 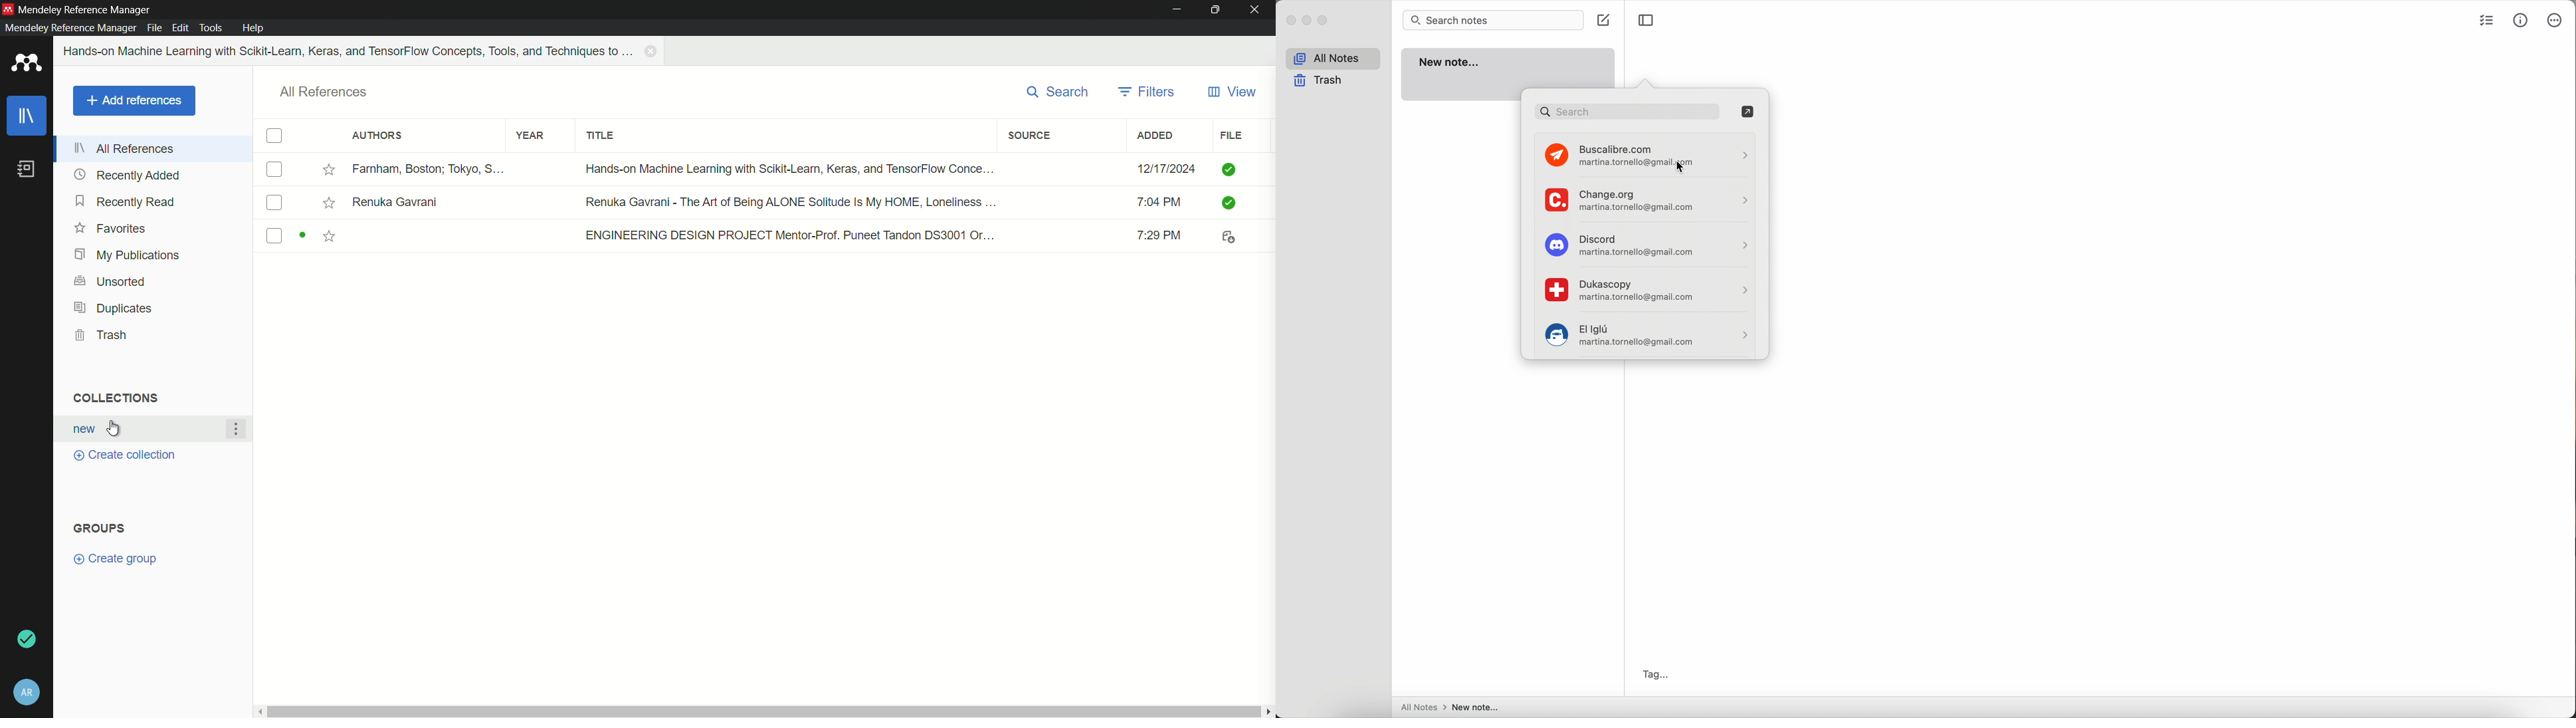 I want to click on maximize, so click(x=1219, y=10).